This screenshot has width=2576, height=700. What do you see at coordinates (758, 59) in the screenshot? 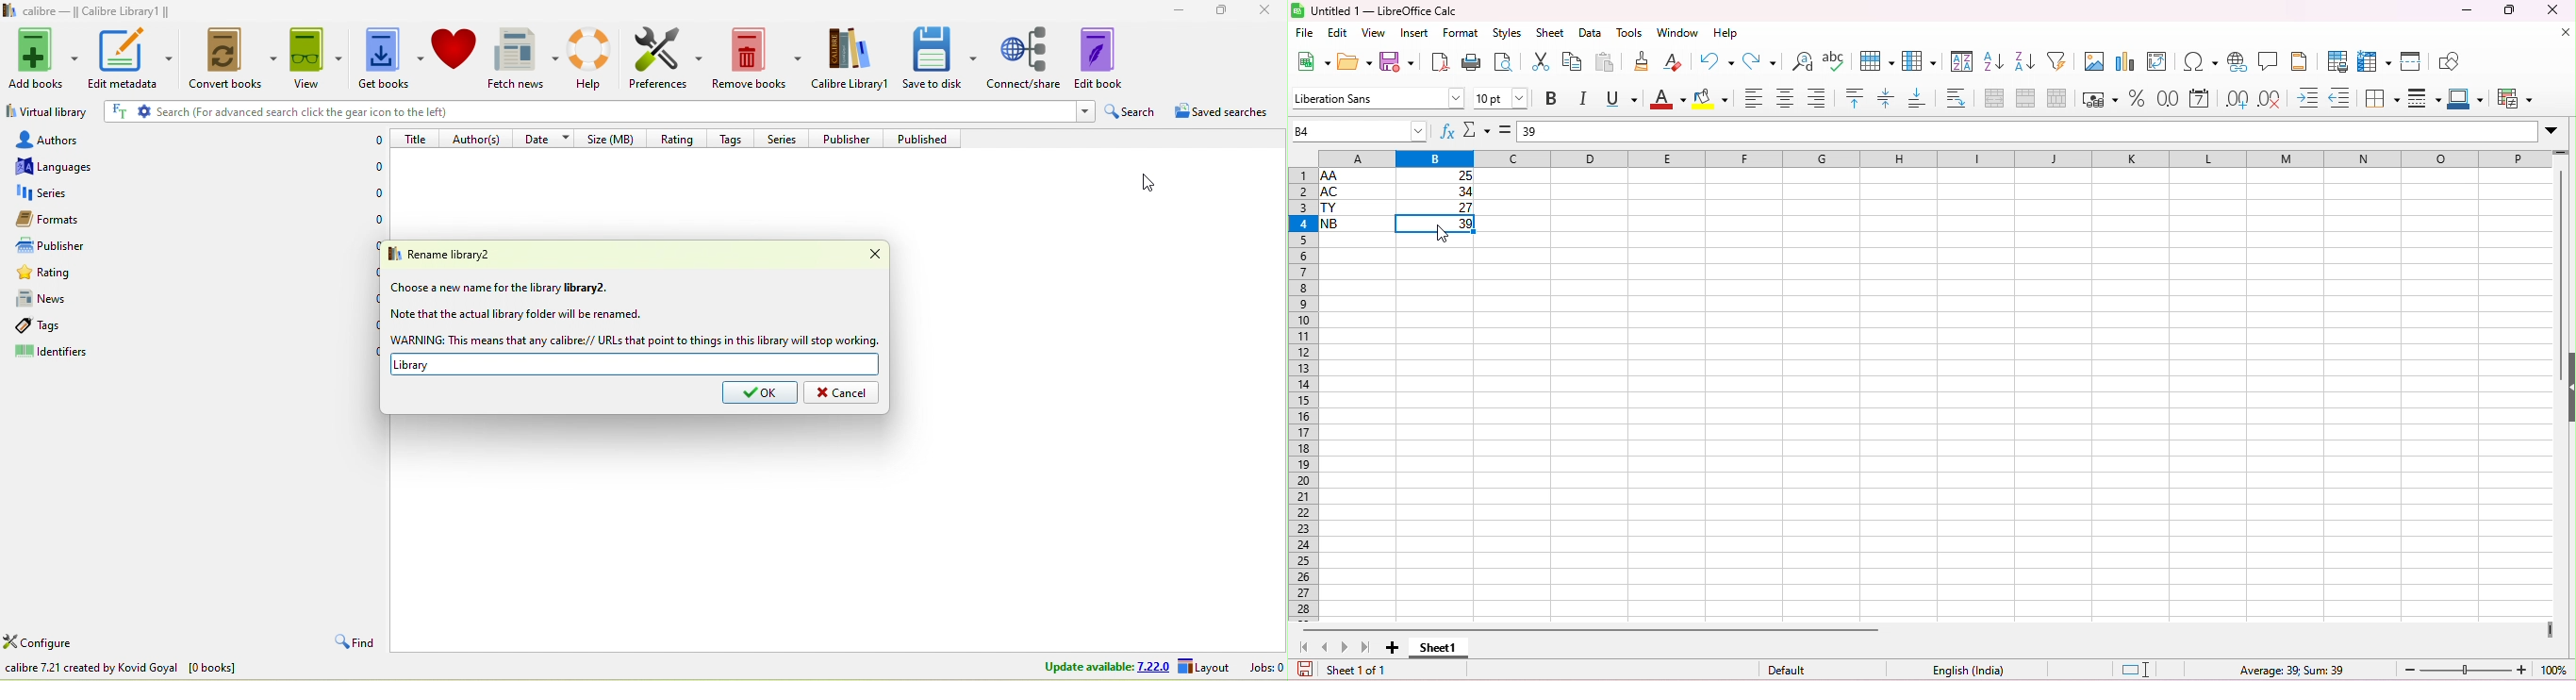
I see `remove books` at bounding box center [758, 59].